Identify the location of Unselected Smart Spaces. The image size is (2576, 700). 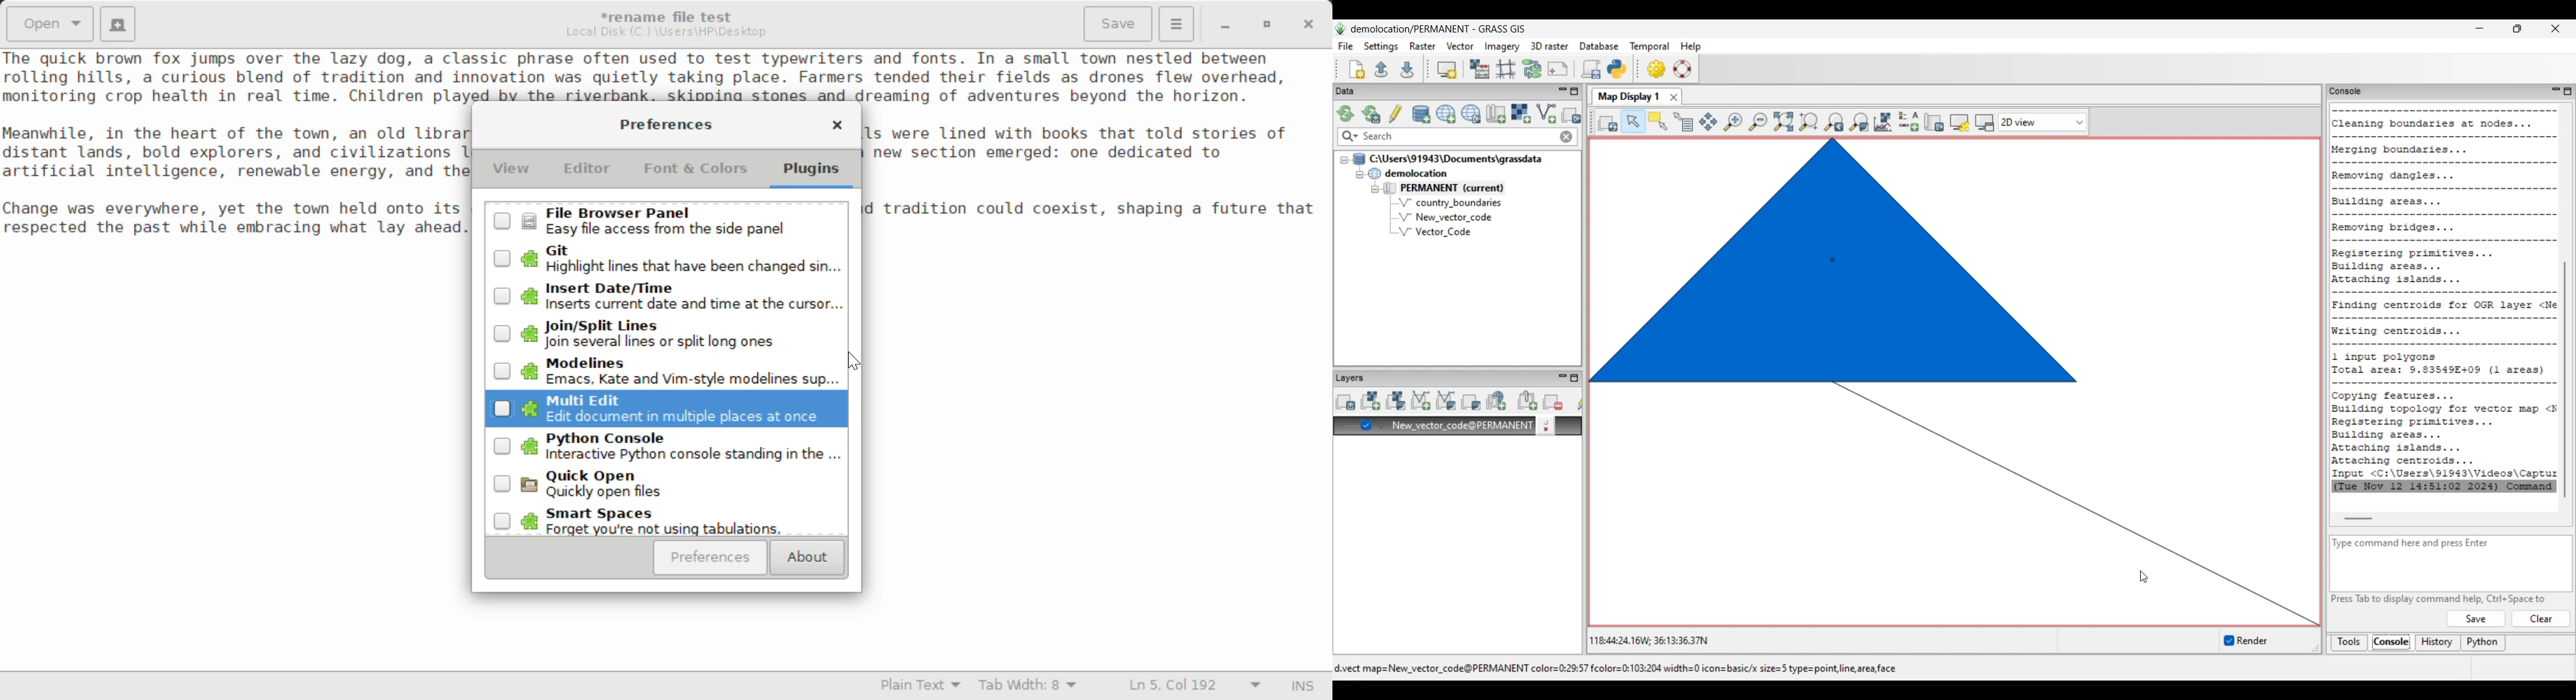
(665, 522).